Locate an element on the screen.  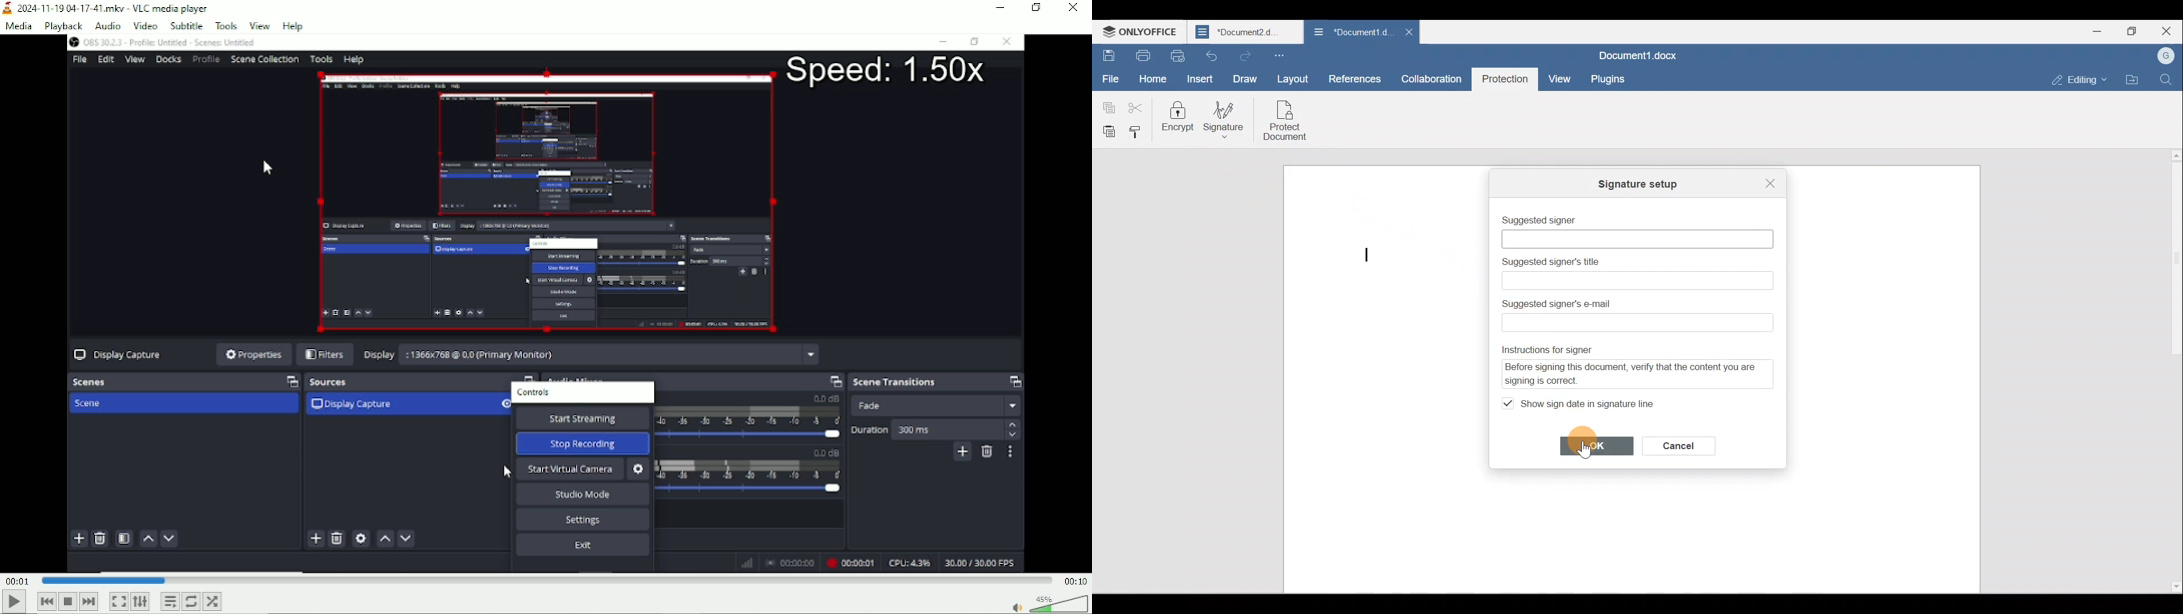
Document name is located at coordinates (1247, 32).